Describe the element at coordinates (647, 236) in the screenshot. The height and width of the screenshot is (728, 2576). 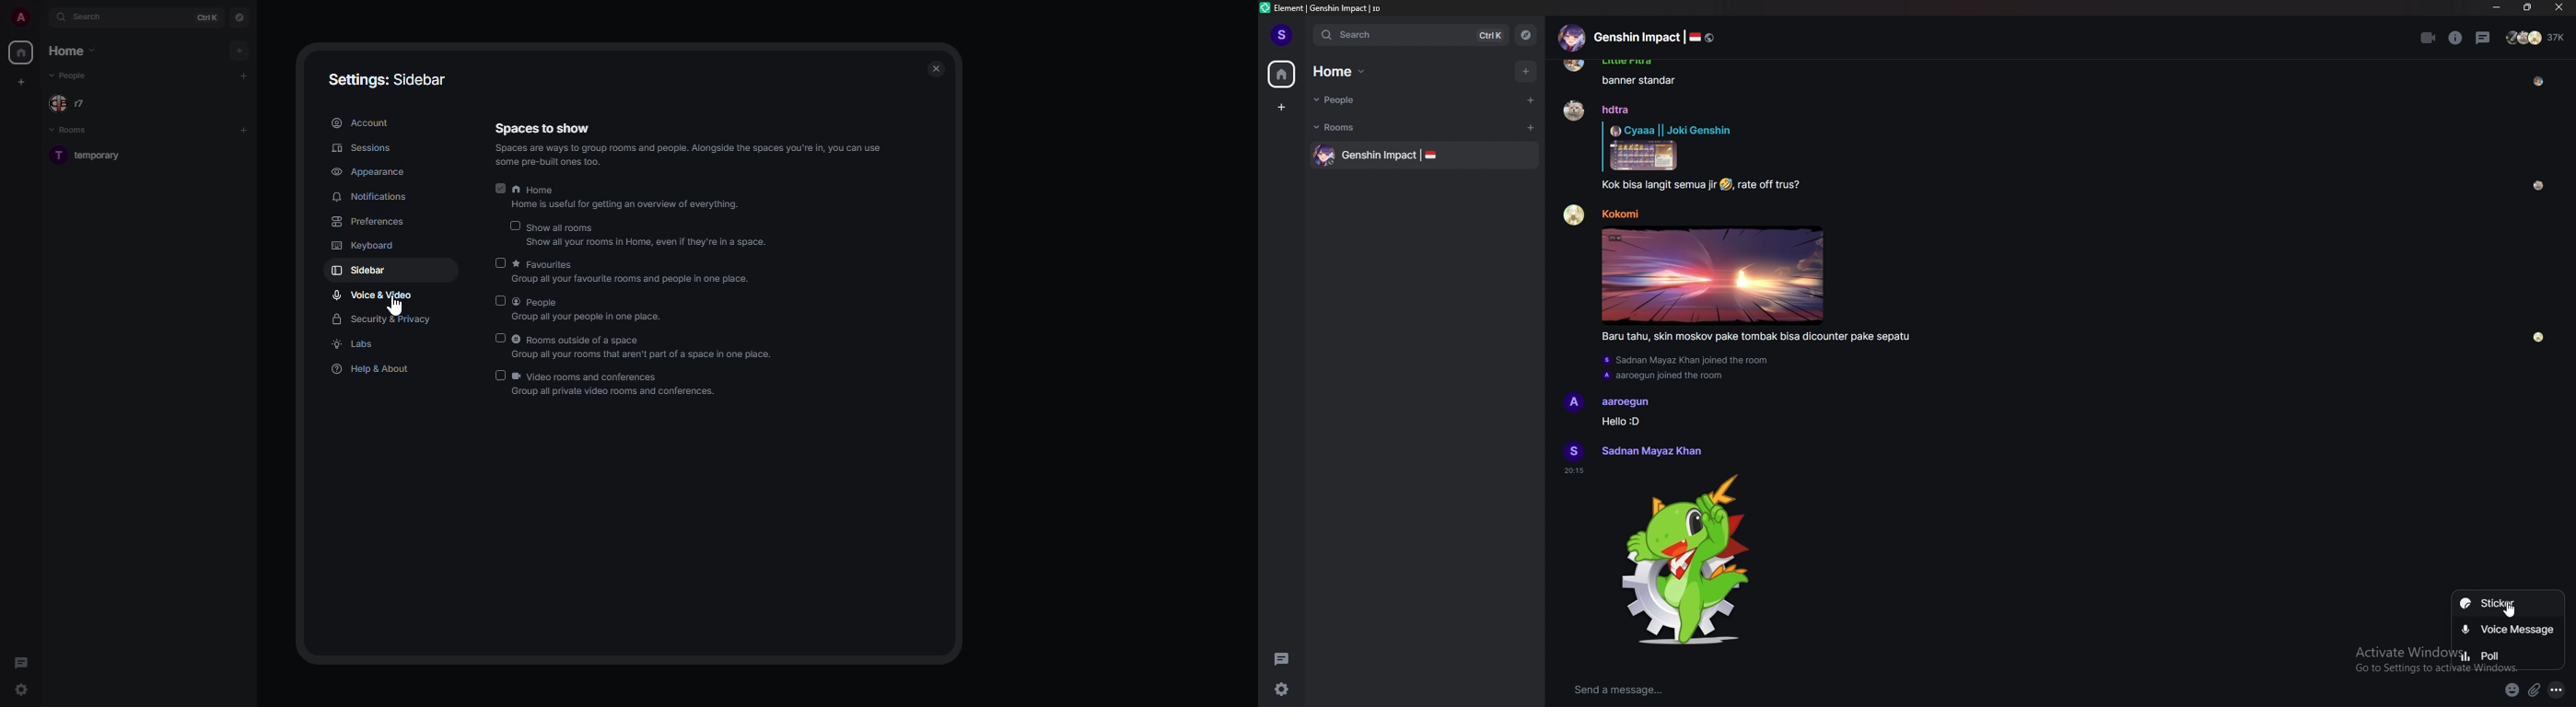
I see `show all rooms` at that location.